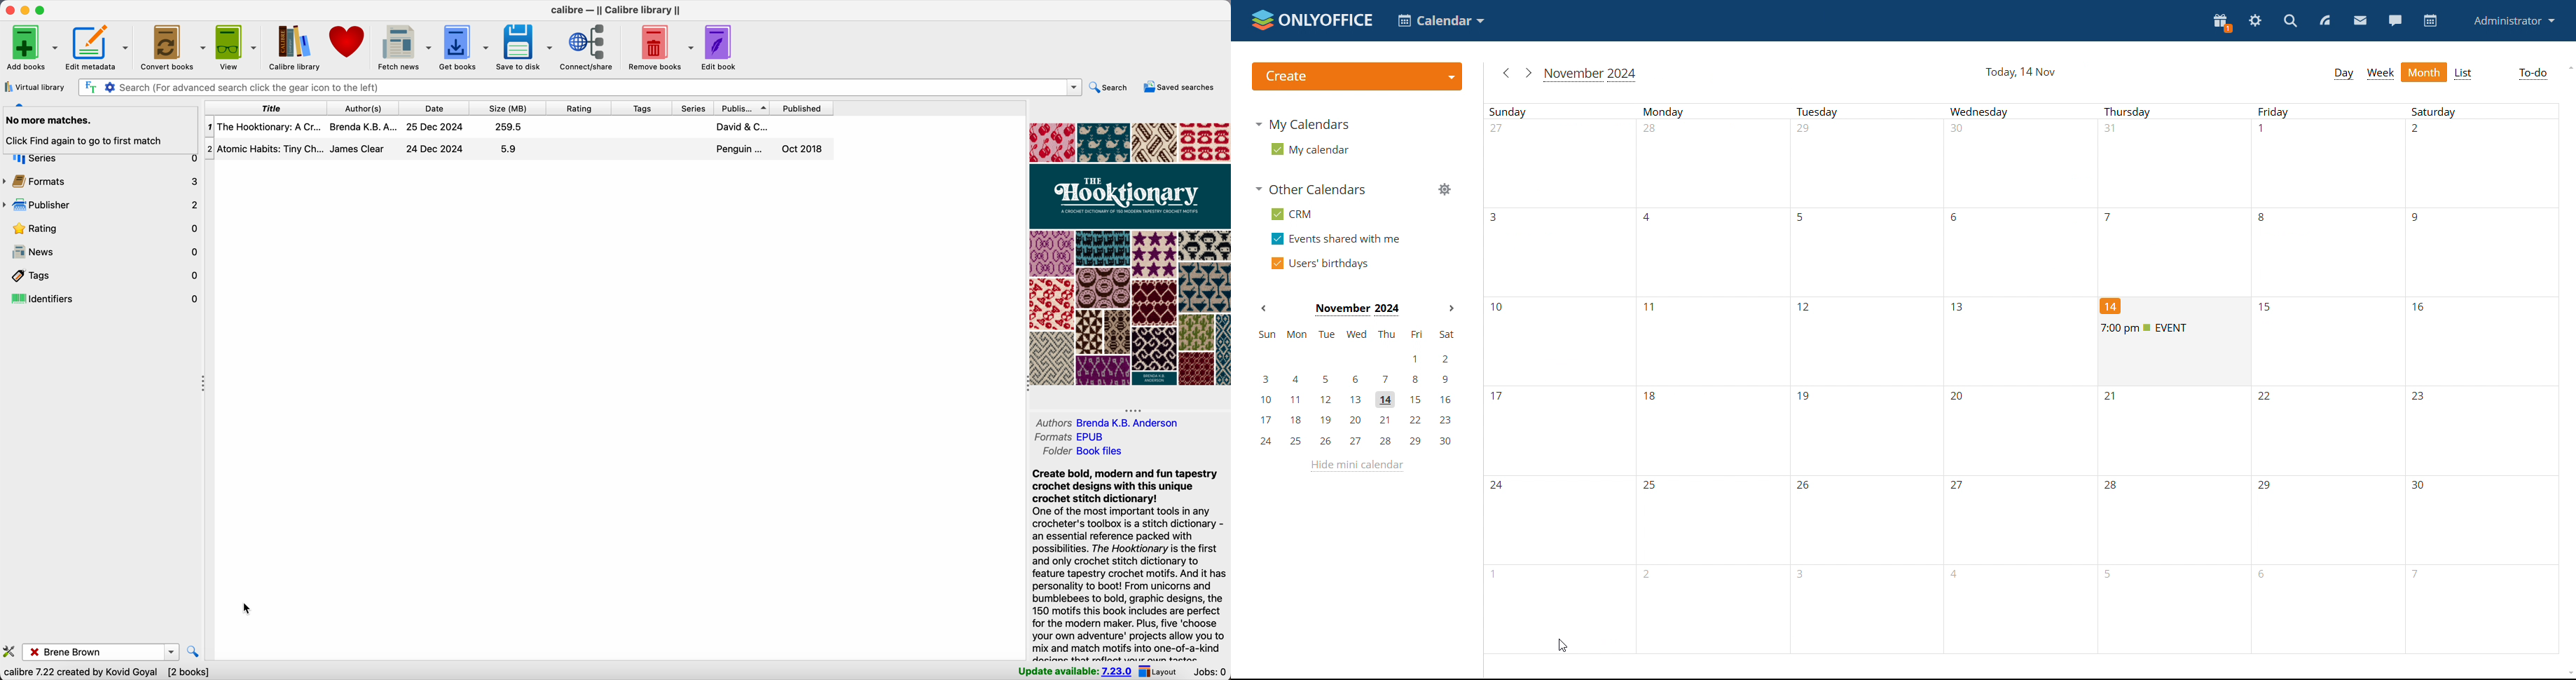  Describe the element at coordinates (10, 652) in the screenshot. I see `configure` at that location.